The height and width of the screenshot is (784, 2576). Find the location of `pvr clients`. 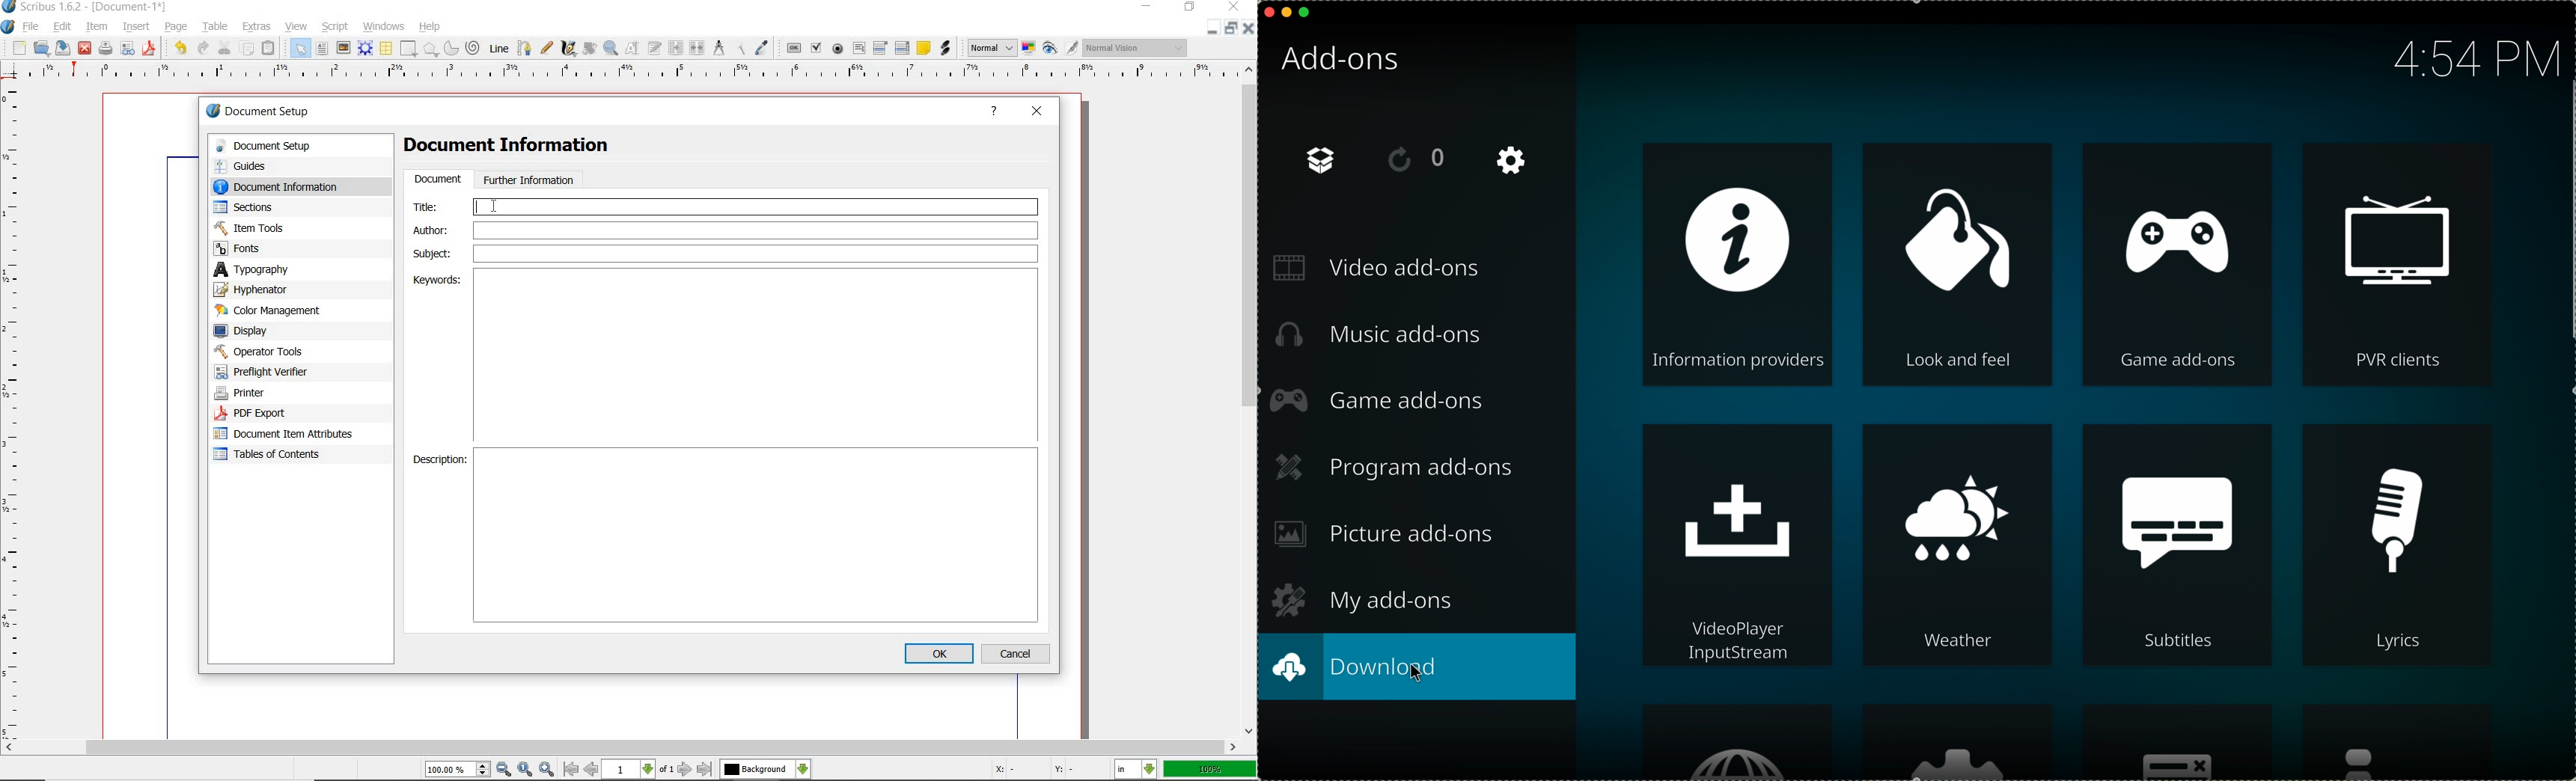

pvr clients is located at coordinates (2399, 264).